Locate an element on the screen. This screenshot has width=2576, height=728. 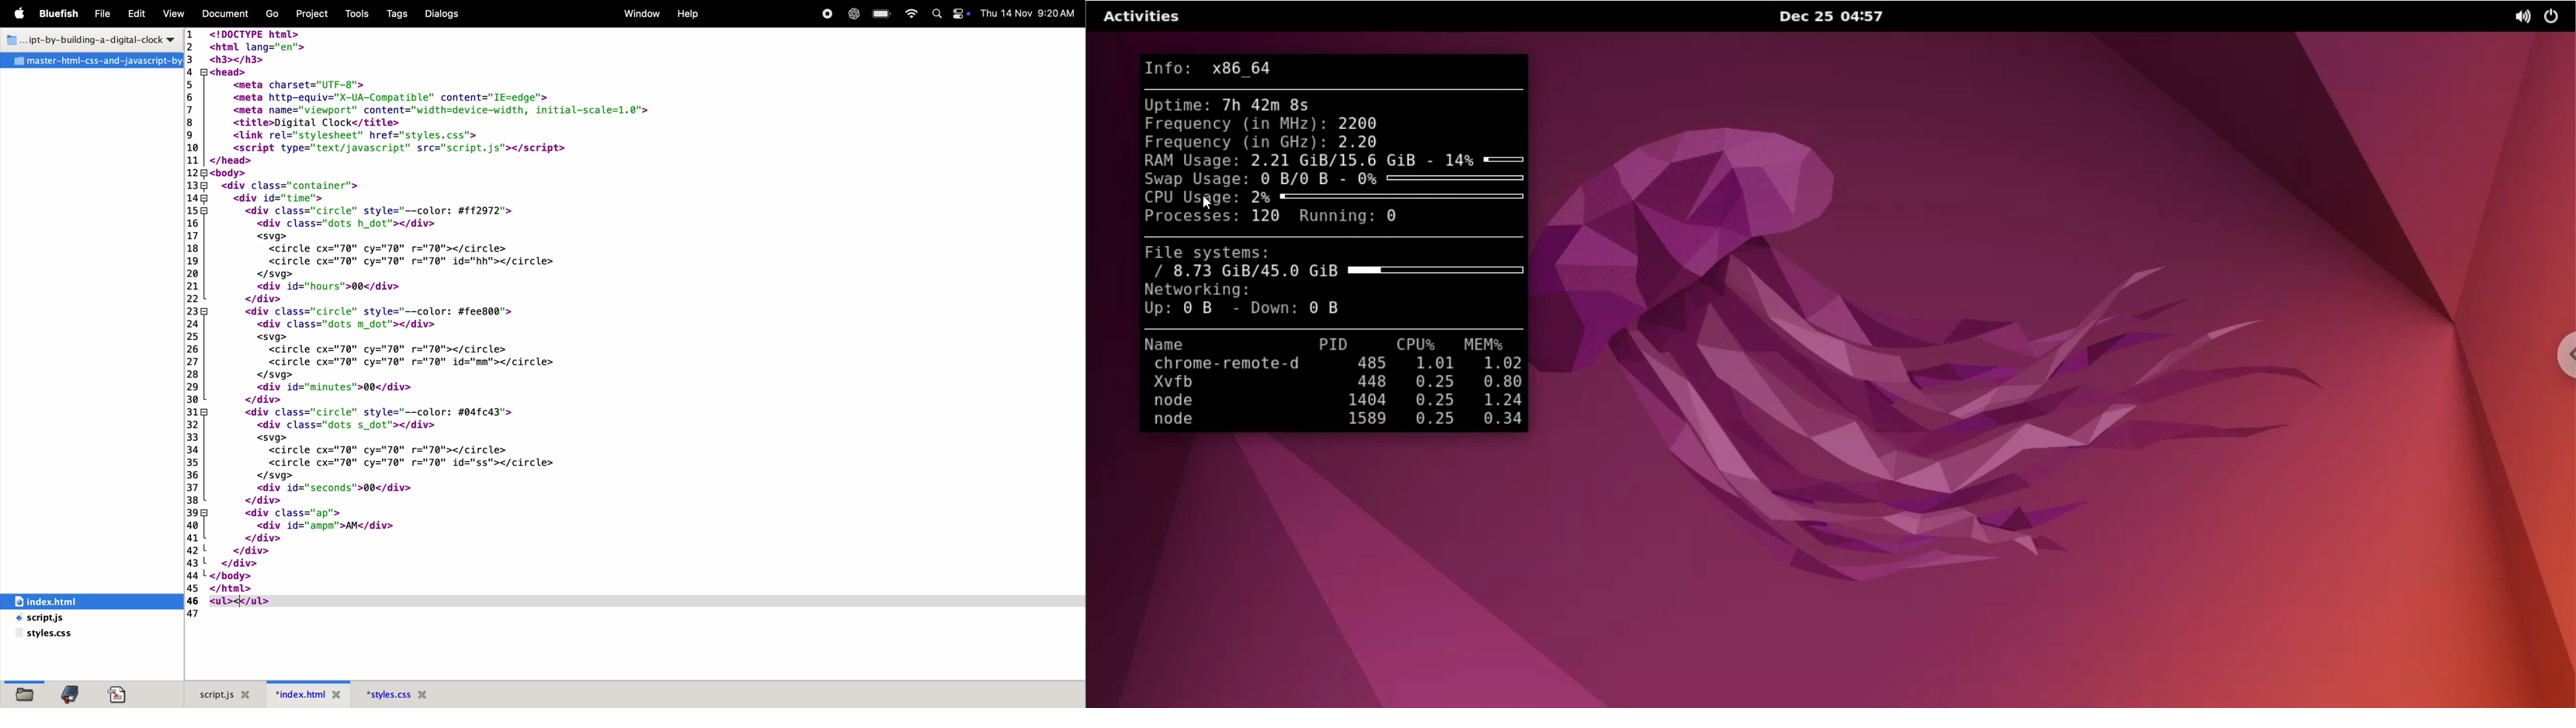
Documents is located at coordinates (227, 14).